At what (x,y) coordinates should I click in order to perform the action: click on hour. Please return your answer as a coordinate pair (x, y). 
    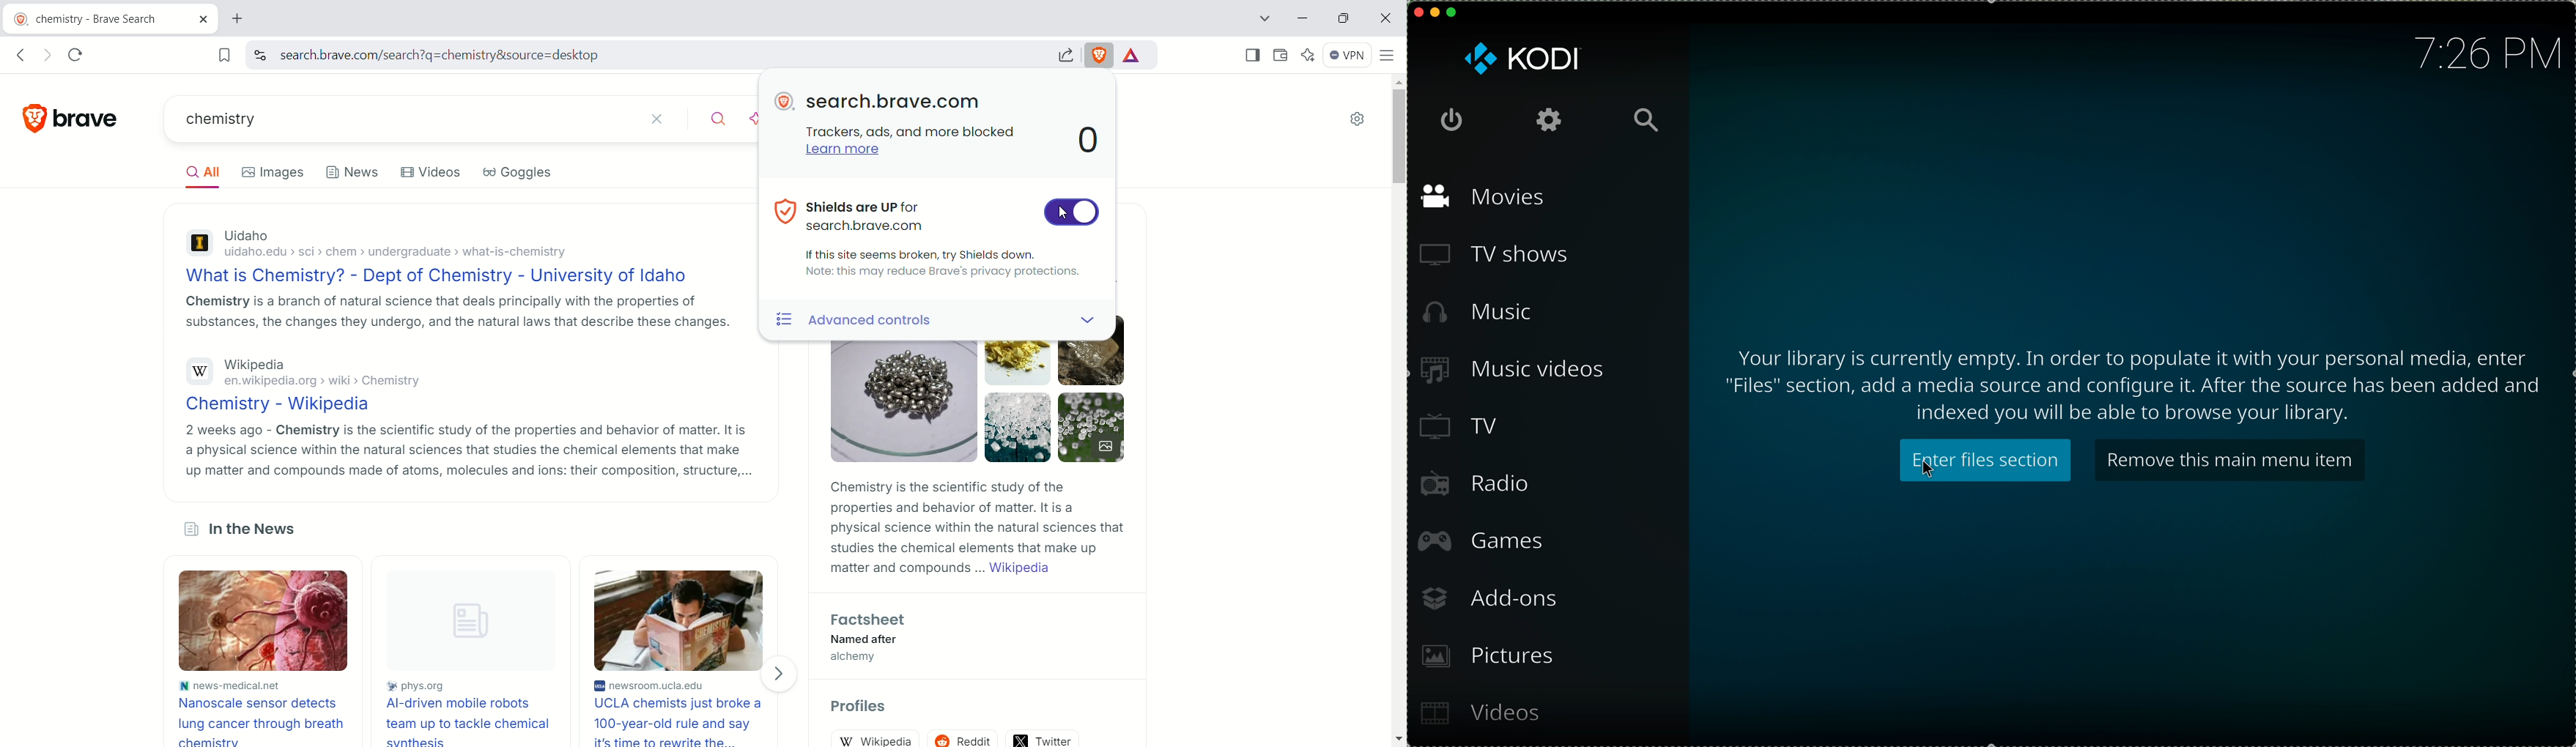
    Looking at the image, I should click on (2490, 52).